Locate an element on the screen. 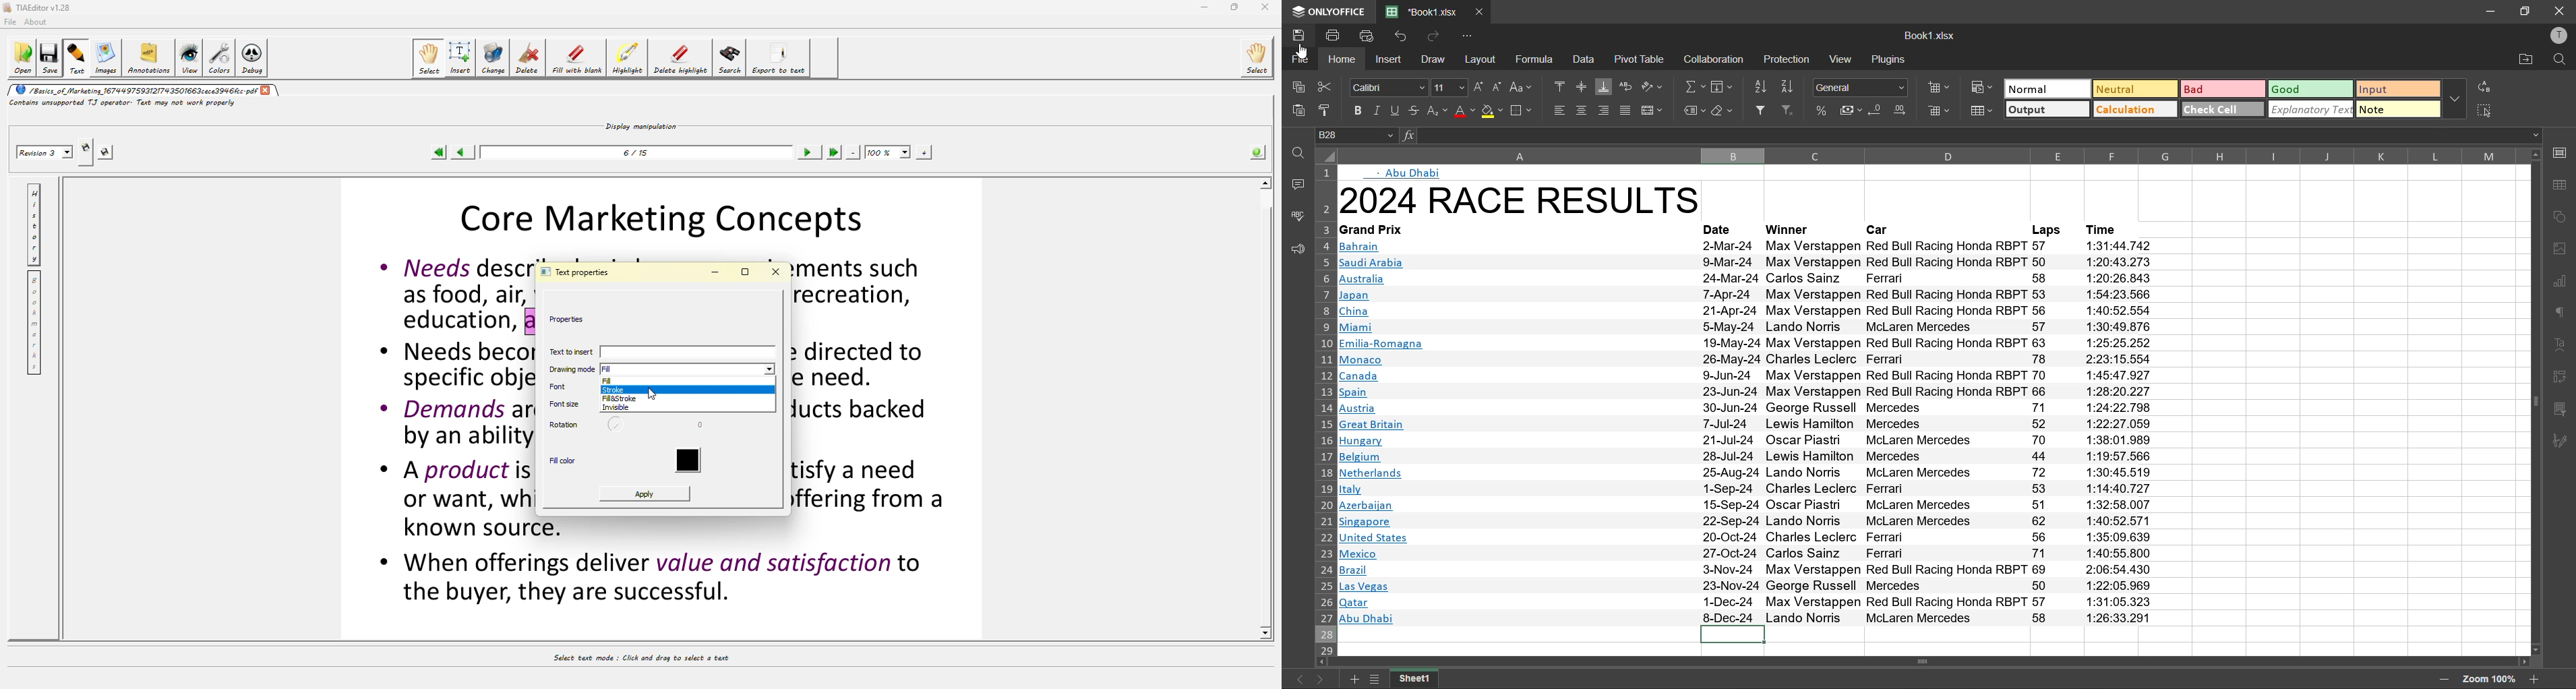 The image size is (2576, 700). - Abu Dhabi is located at coordinates (1414, 173).